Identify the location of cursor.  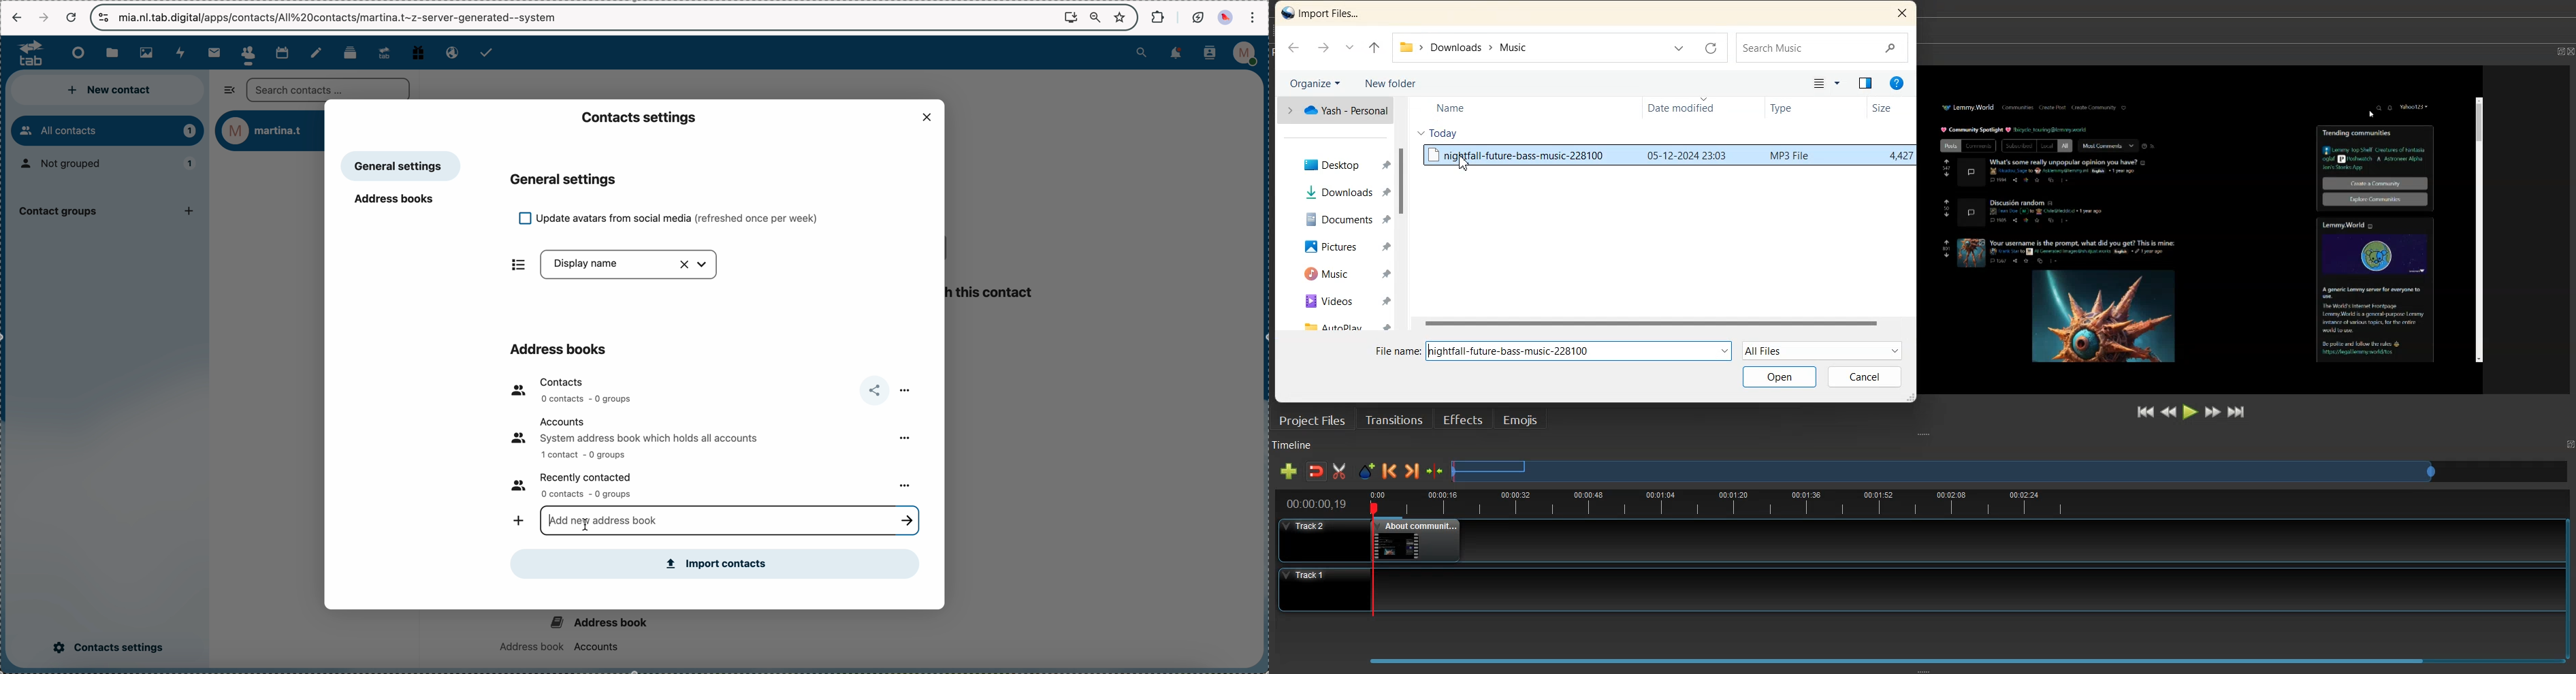
(586, 529).